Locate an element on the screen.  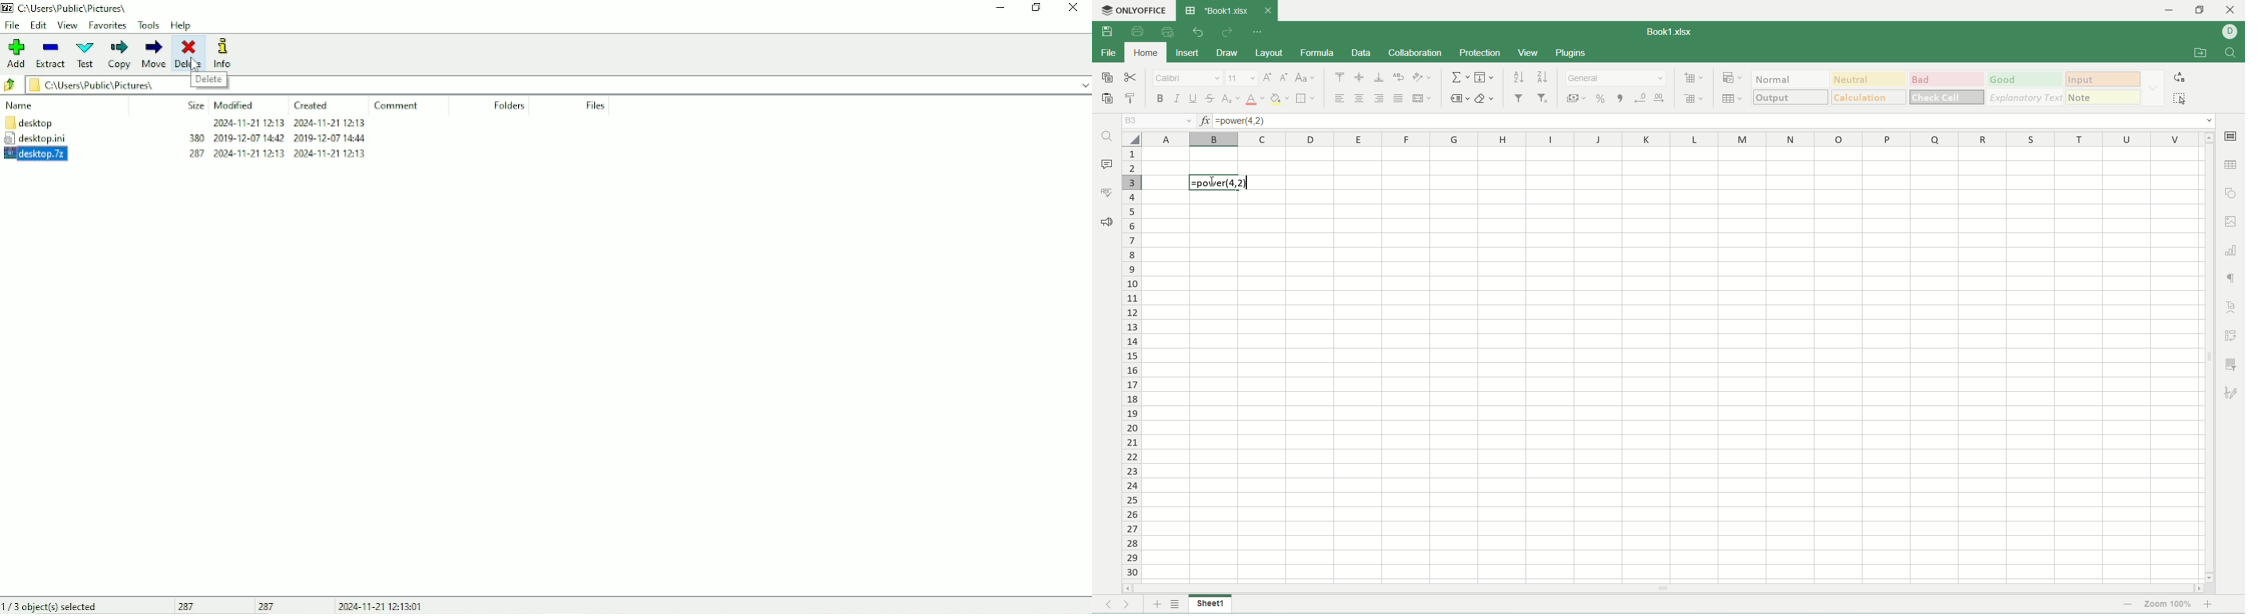
data is located at coordinates (1361, 53).